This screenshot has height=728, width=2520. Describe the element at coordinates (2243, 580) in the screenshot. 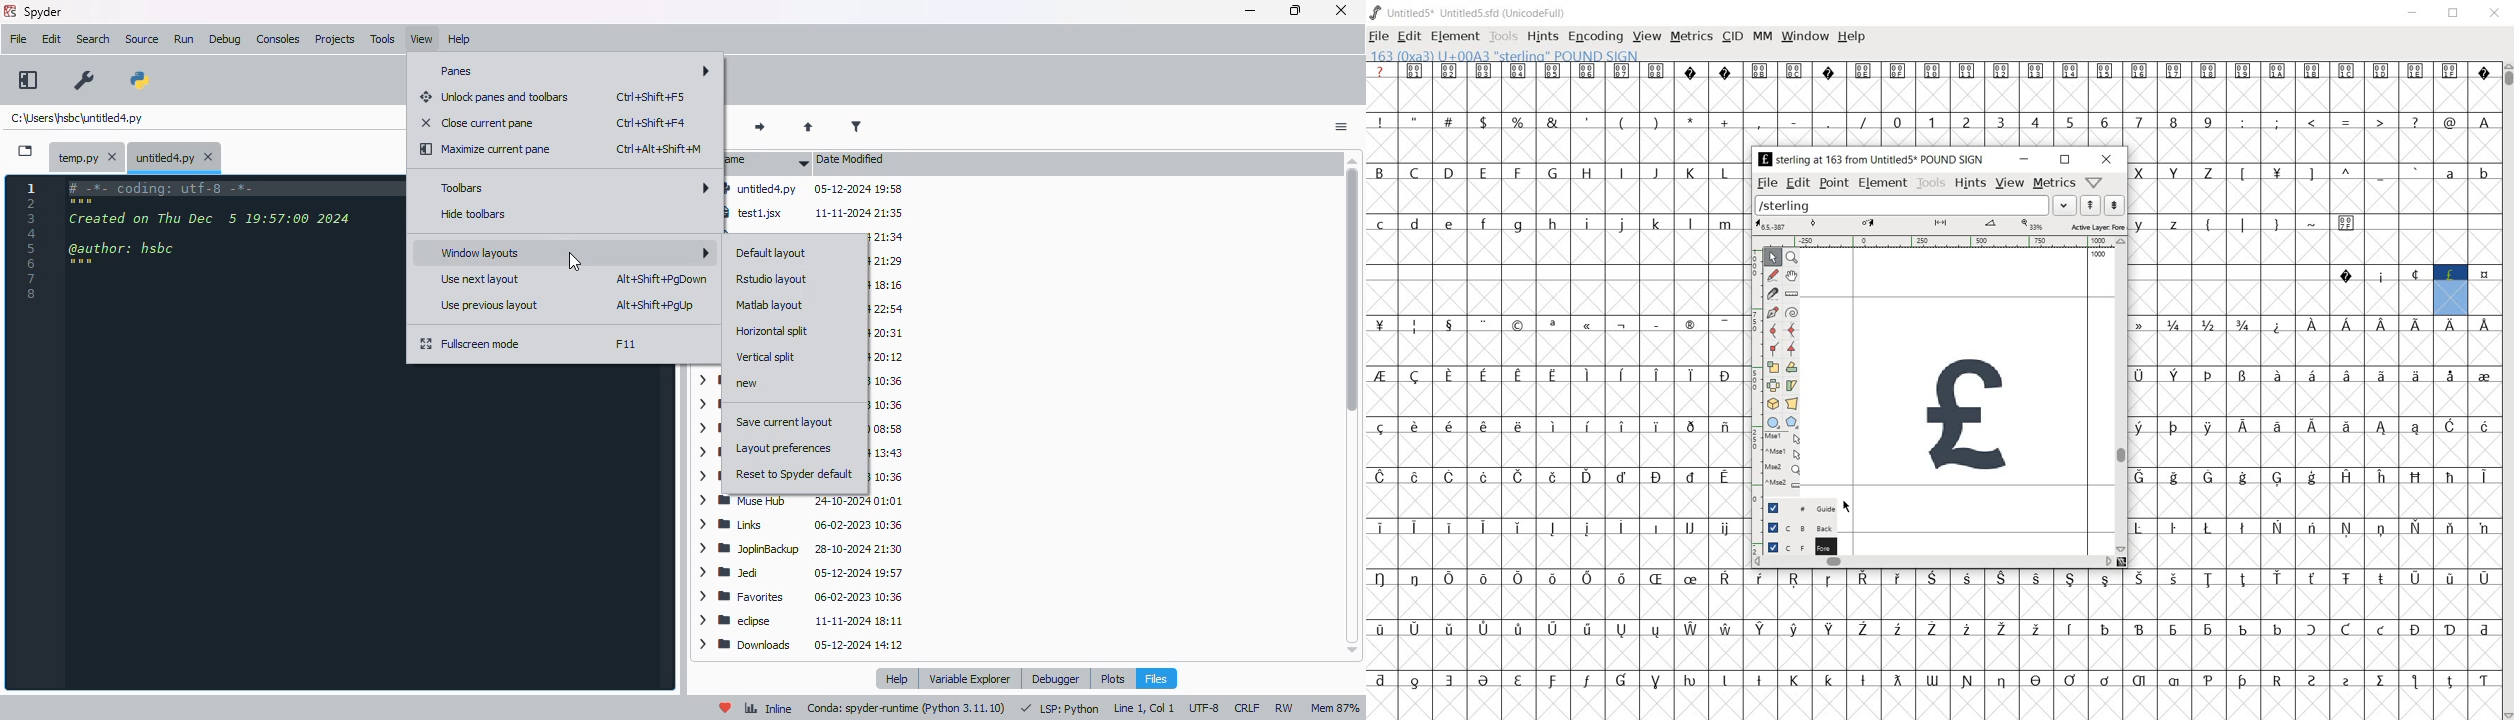

I see `Symbol` at that location.